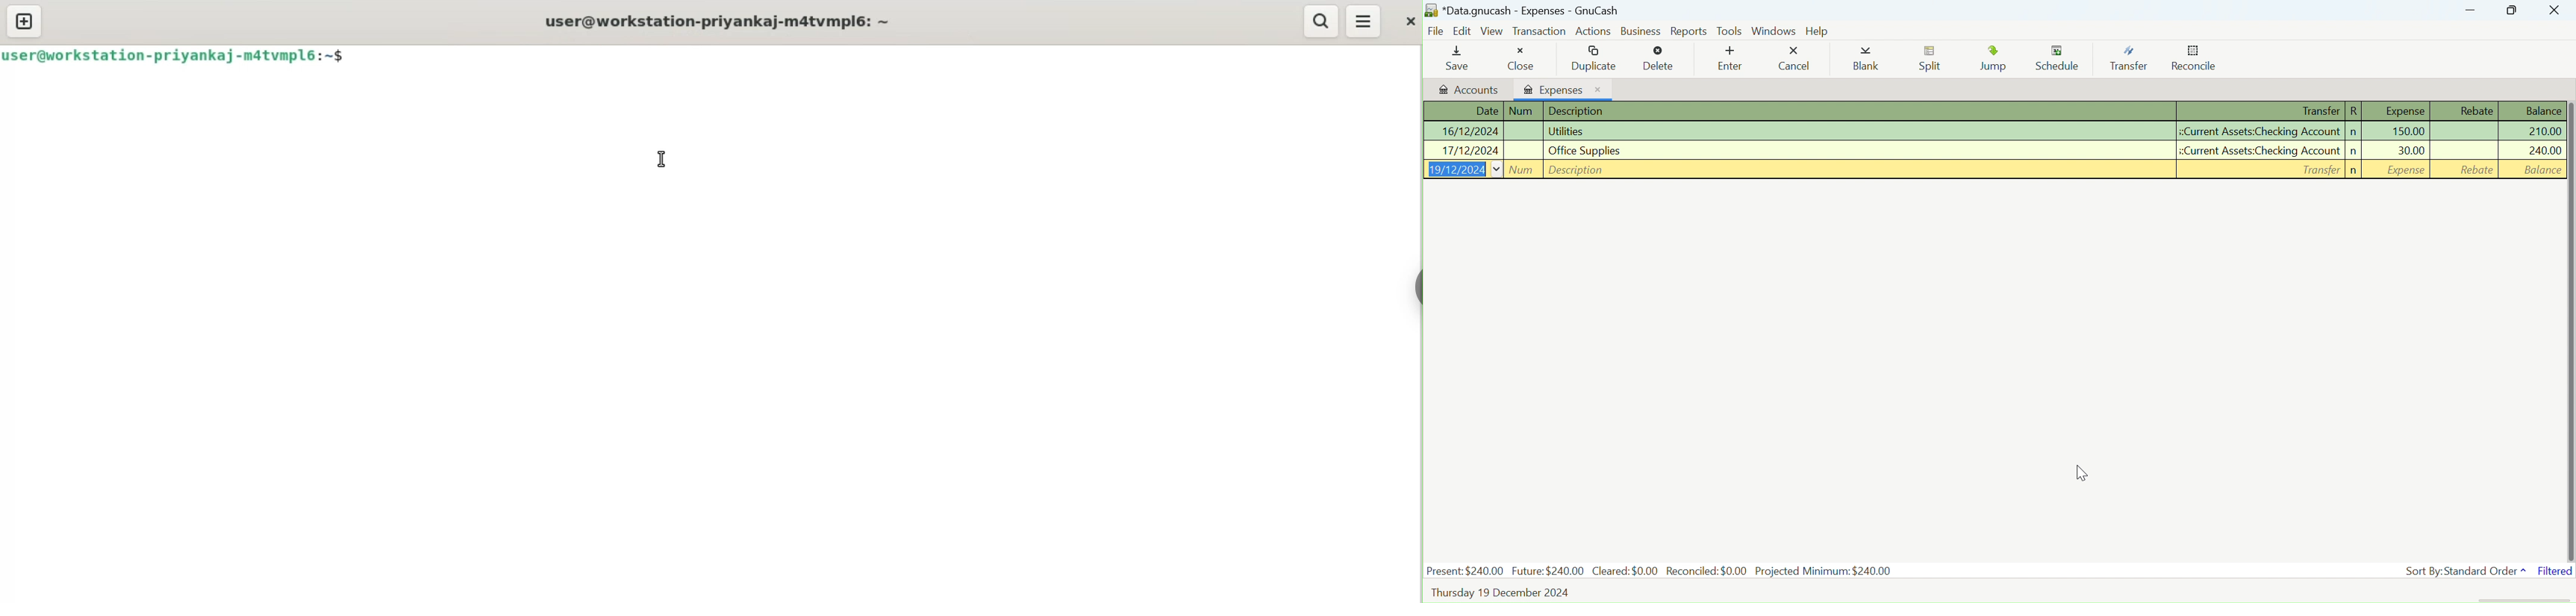 The width and height of the screenshot is (2576, 616). What do you see at coordinates (2195, 61) in the screenshot?
I see `Reconcile` at bounding box center [2195, 61].